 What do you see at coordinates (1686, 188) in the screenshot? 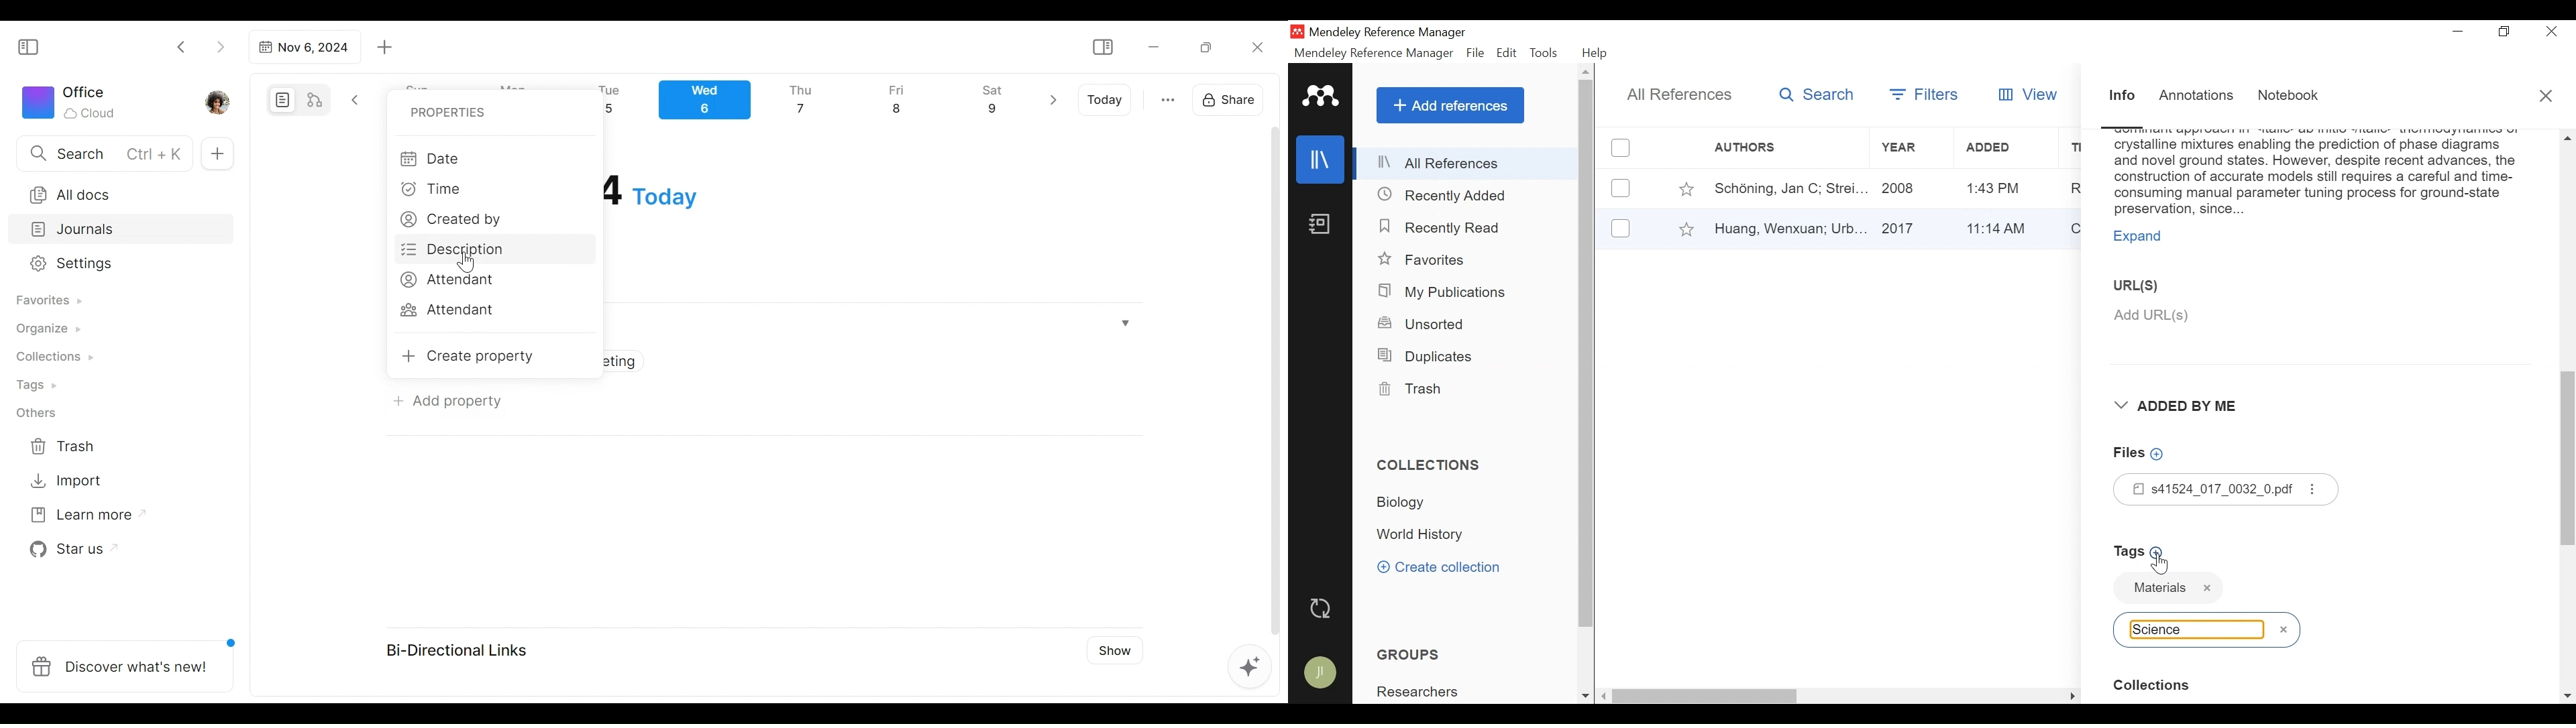
I see `Toggle Favorite` at bounding box center [1686, 188].